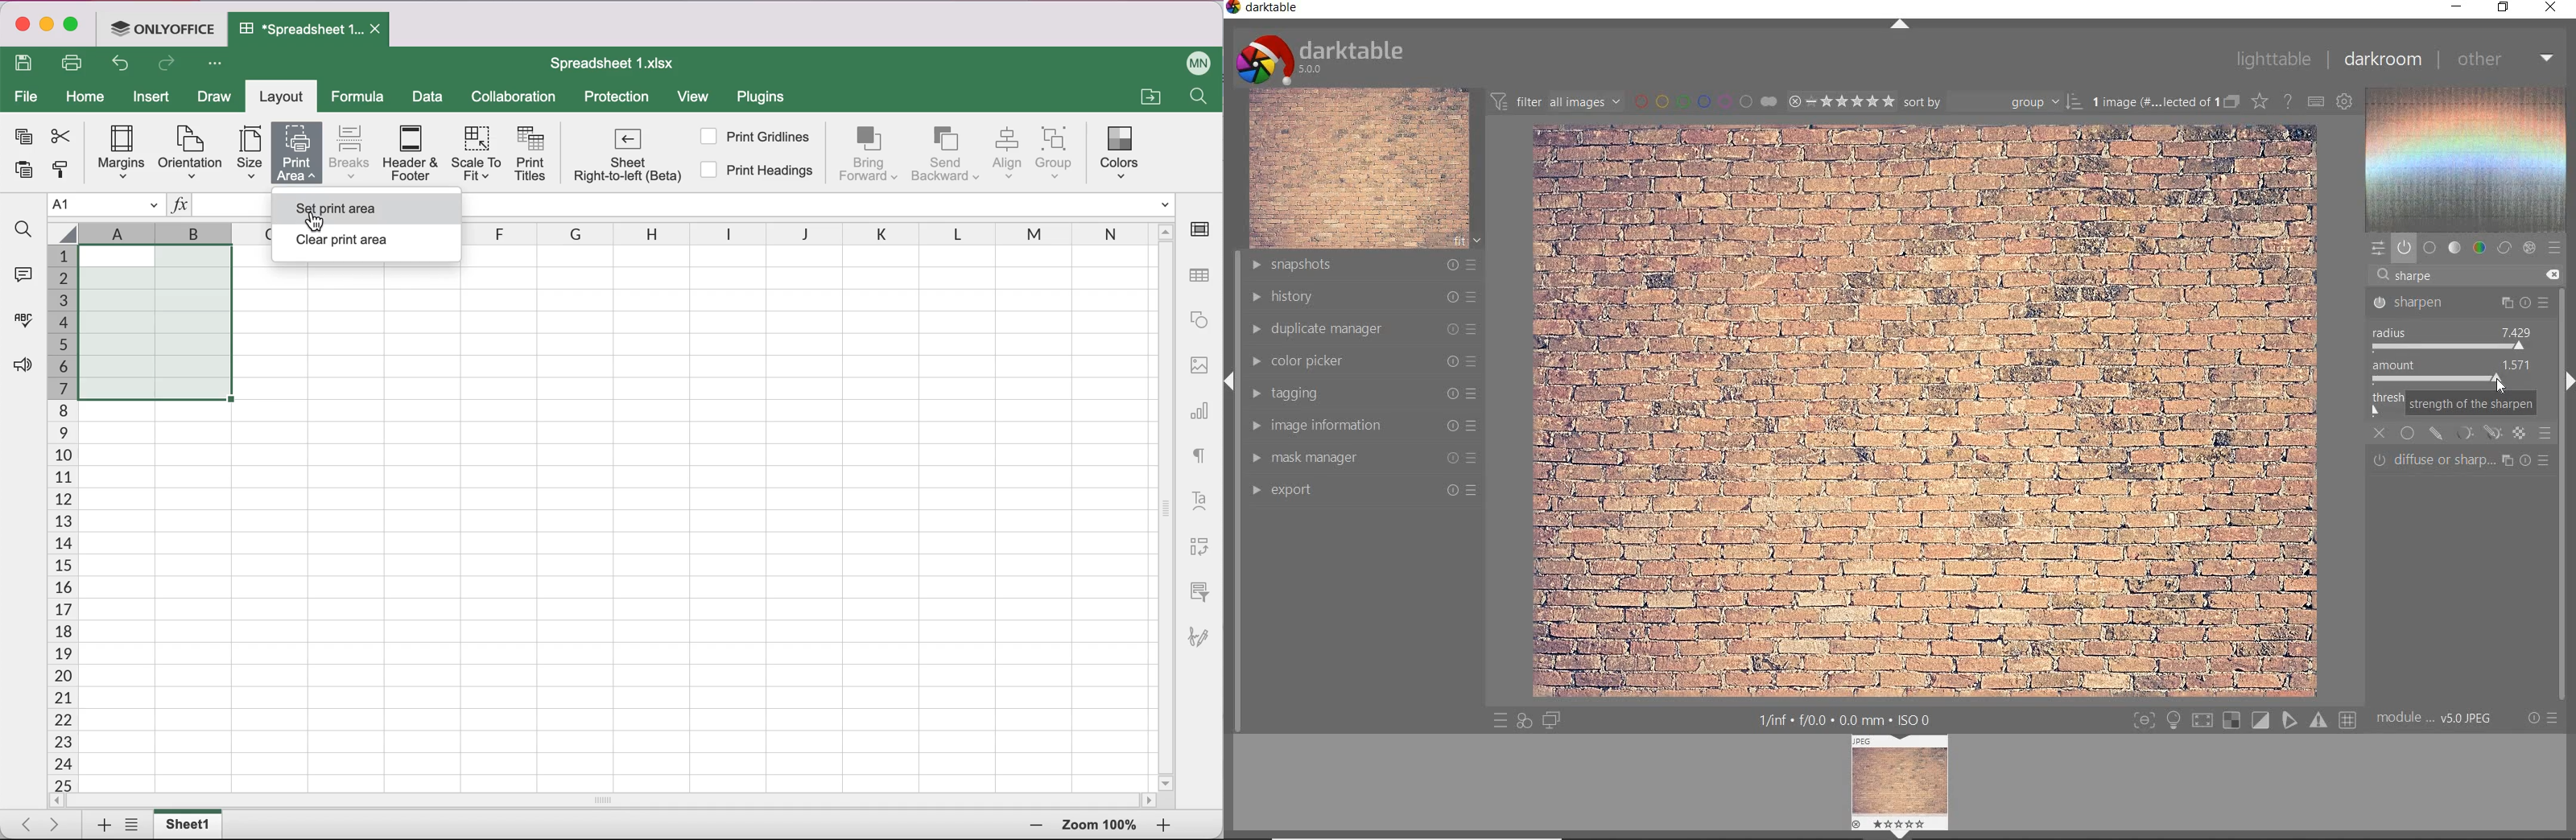  I want to click on maximize, so click(75, 27).